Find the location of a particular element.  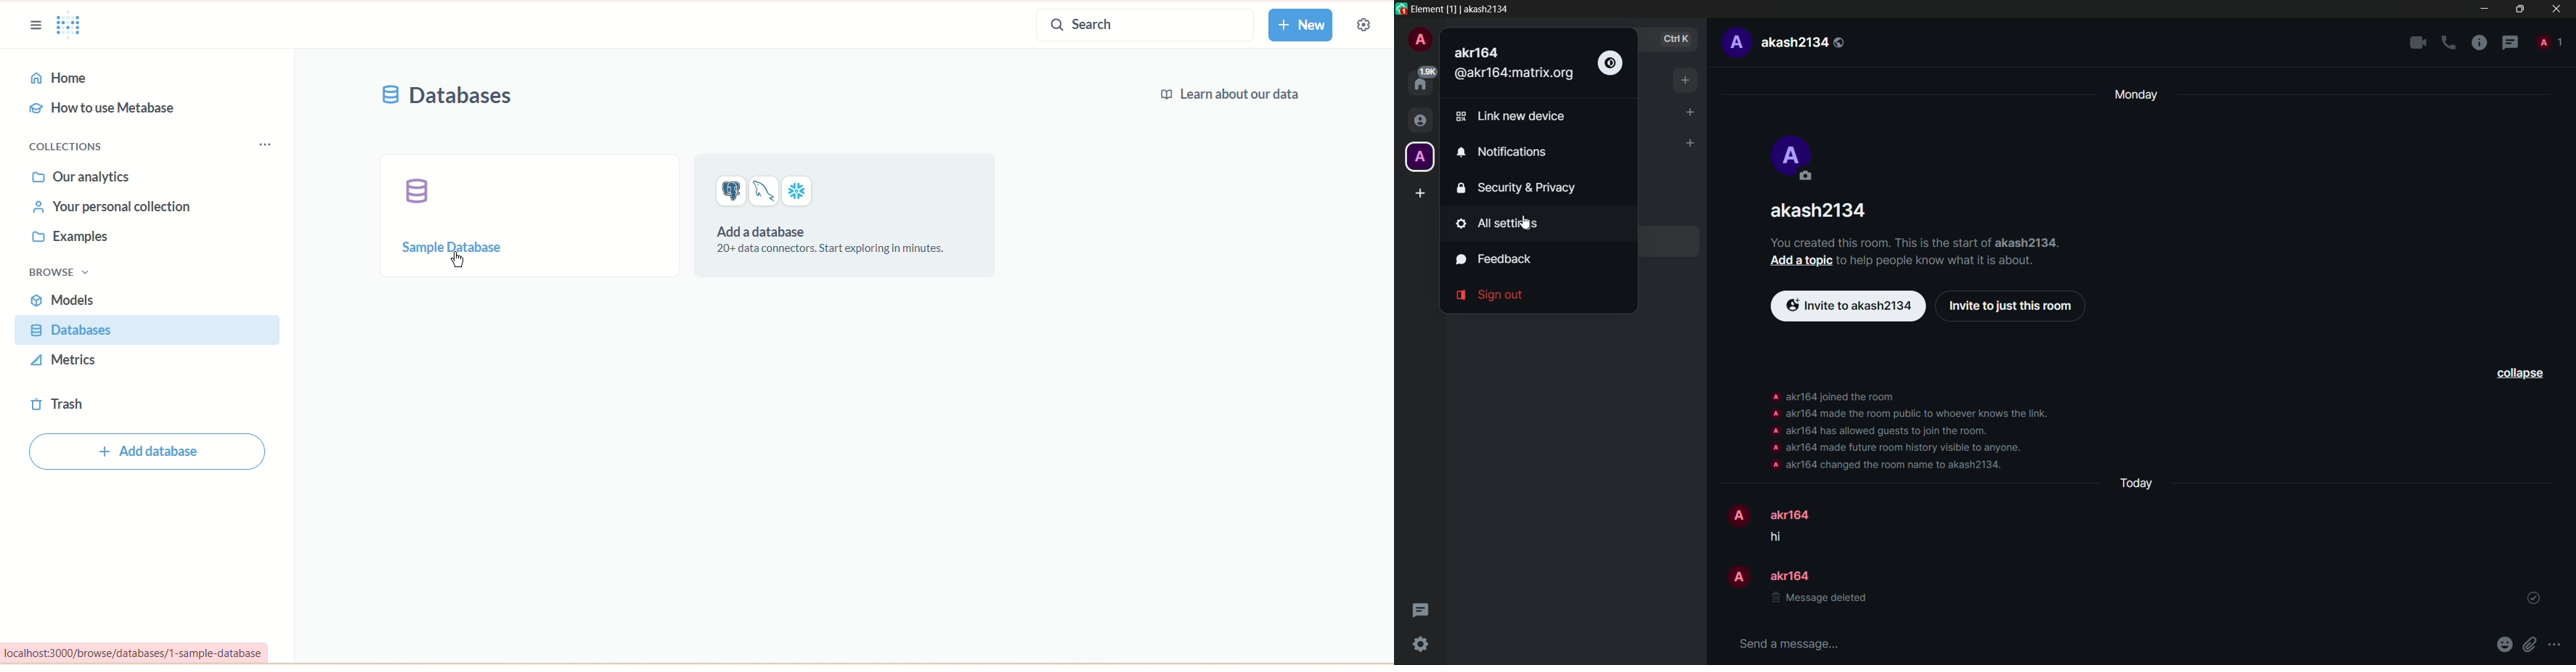

akr164 has allowed guests to join the room. is located at coordinates (1892, 431).